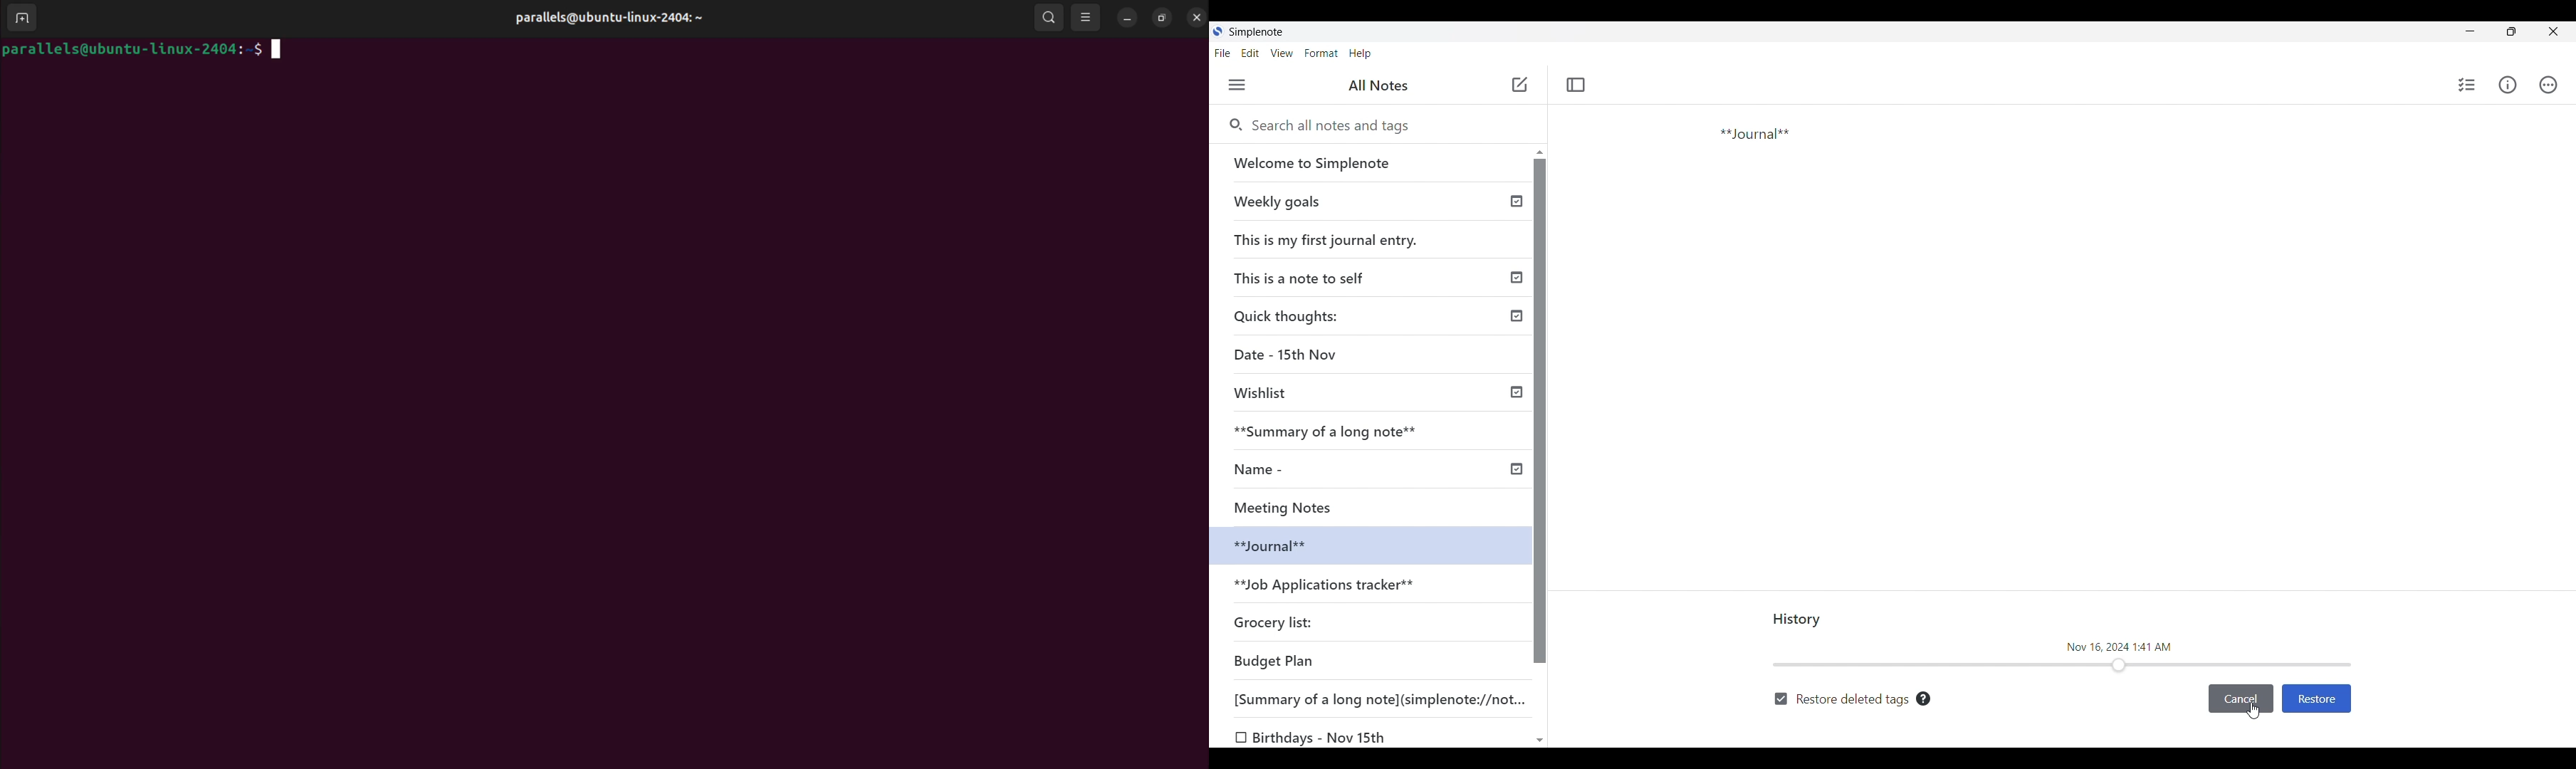 This screenshot has height=784, width=2576. What do you see at coordinates (1250, 53) in the screenshot?
I see `Edit menu` at bounding box center [1250, 53].